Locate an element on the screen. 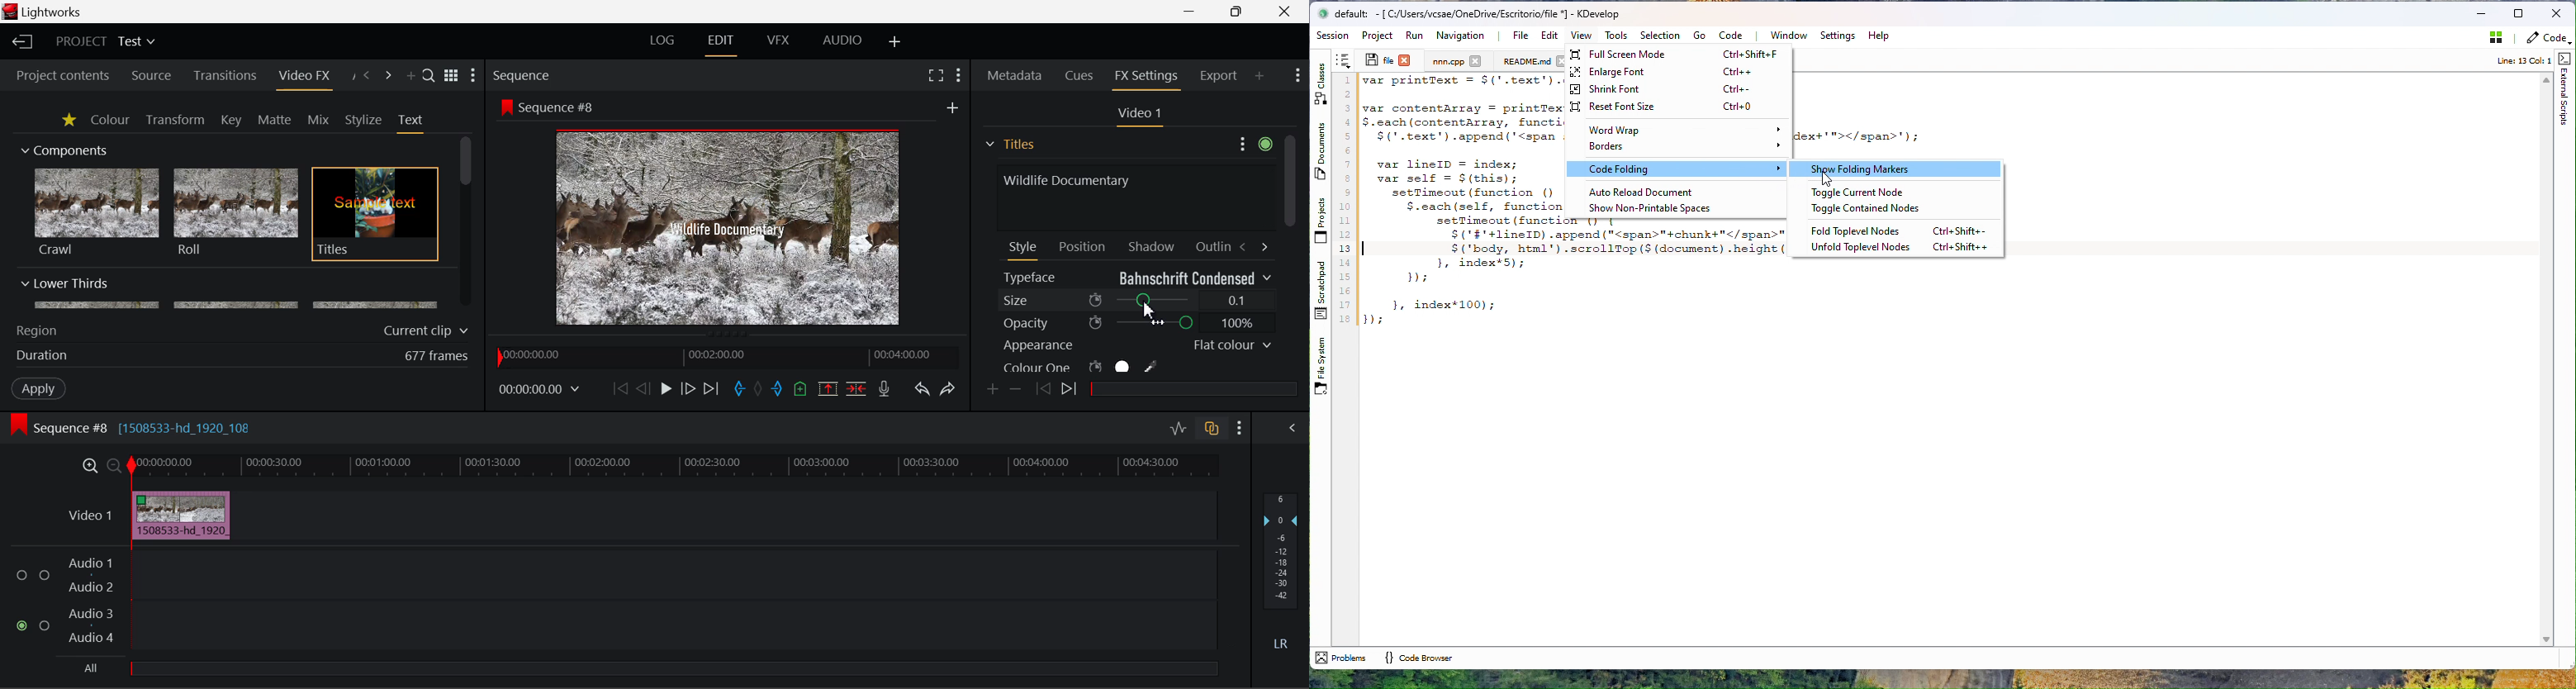 The image size is (2576, 700). Duration is located at coordinates (44, 356).